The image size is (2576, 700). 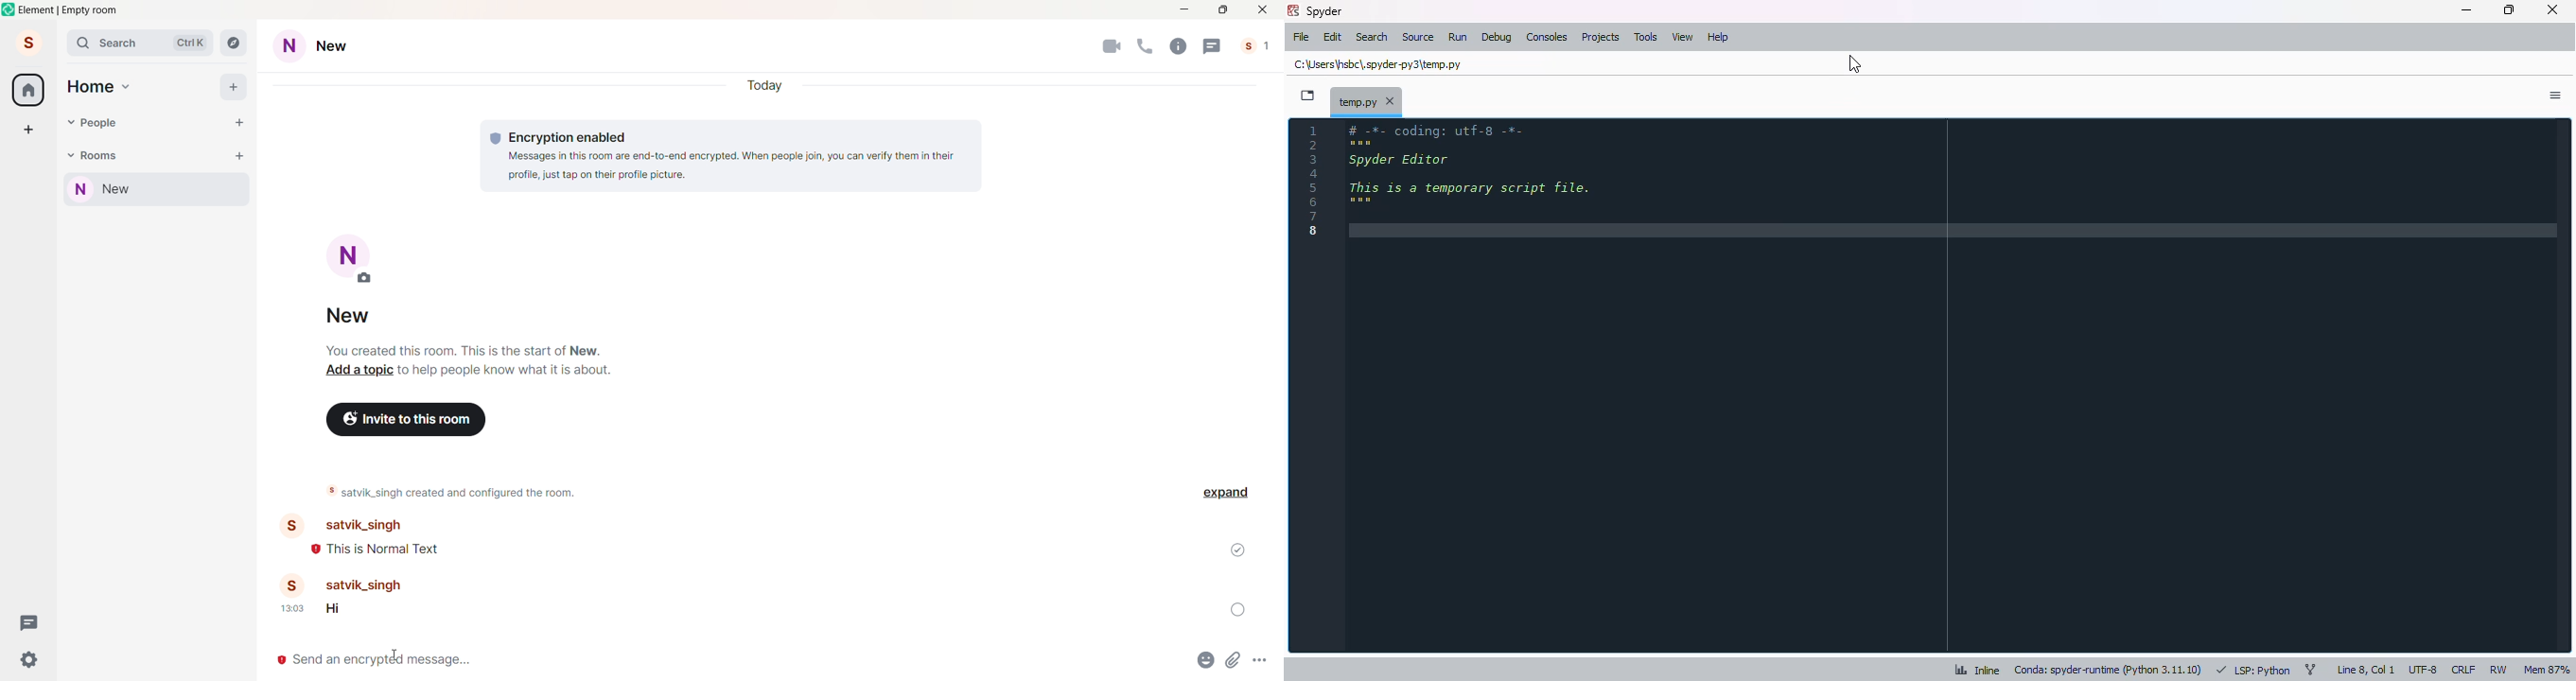 I want to click on Add, so click(x=234, y=86).